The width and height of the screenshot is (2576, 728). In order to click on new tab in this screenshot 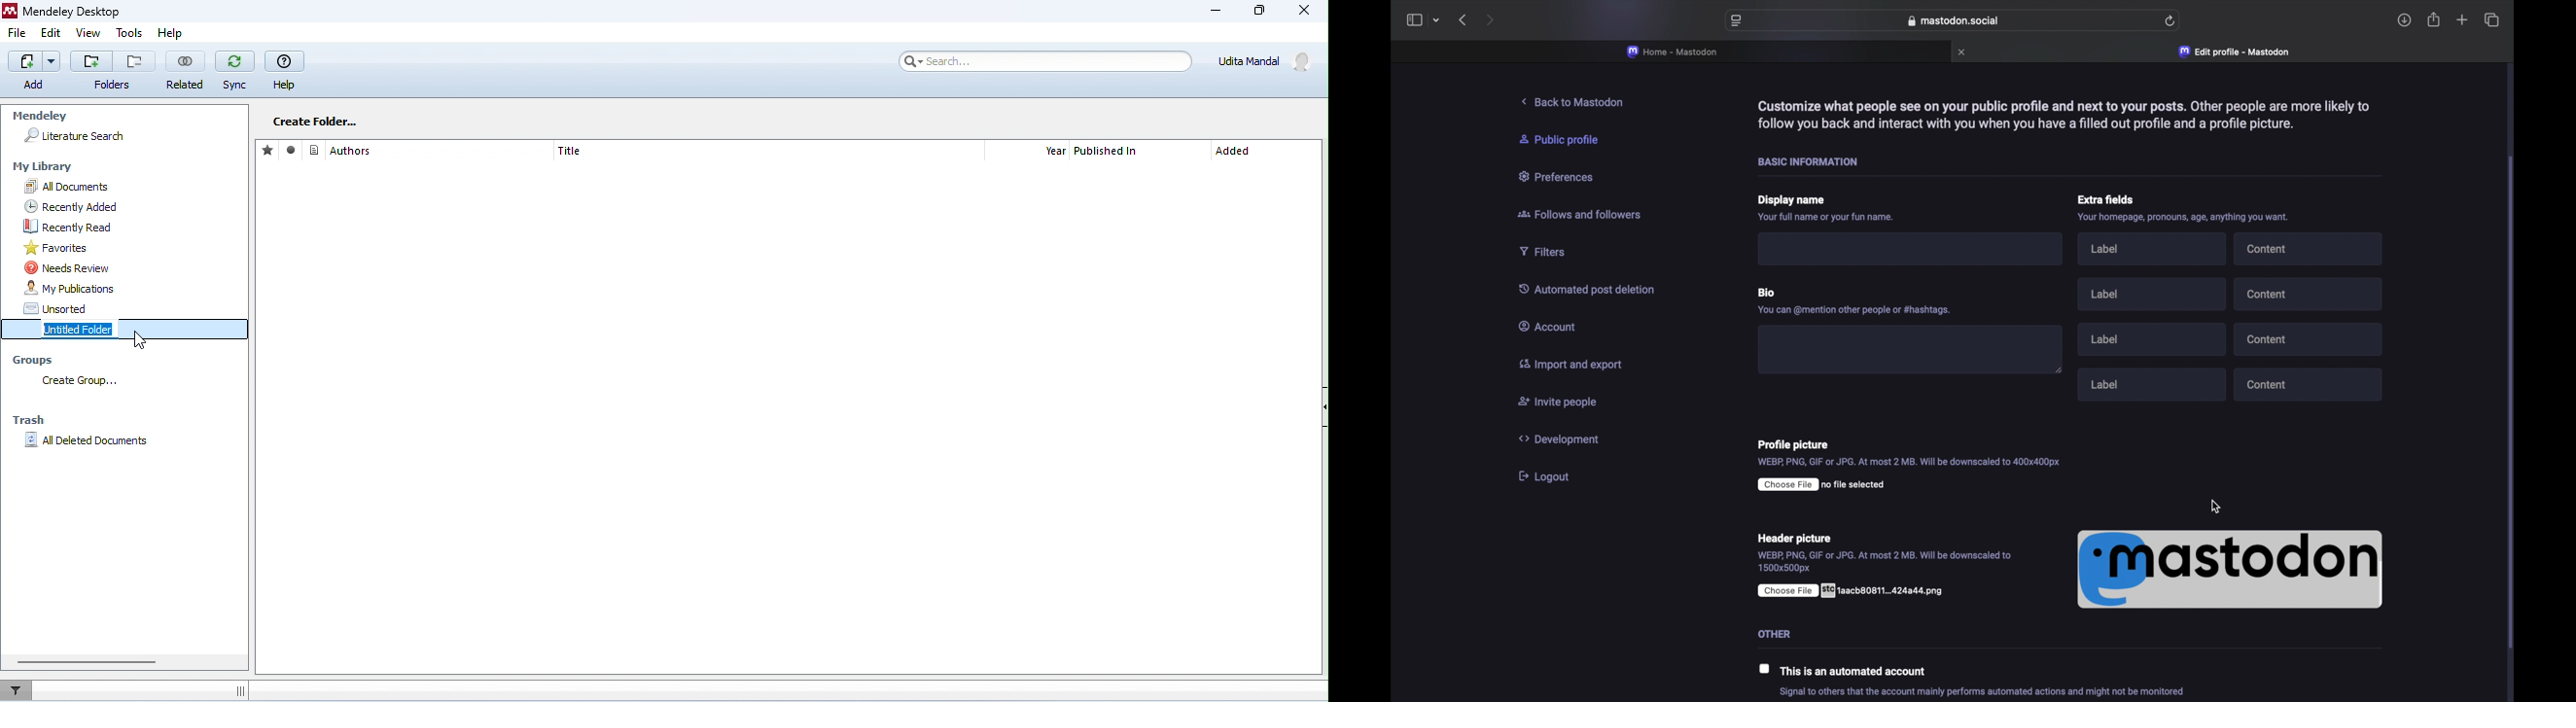, I will do `click(2462, 21)`.